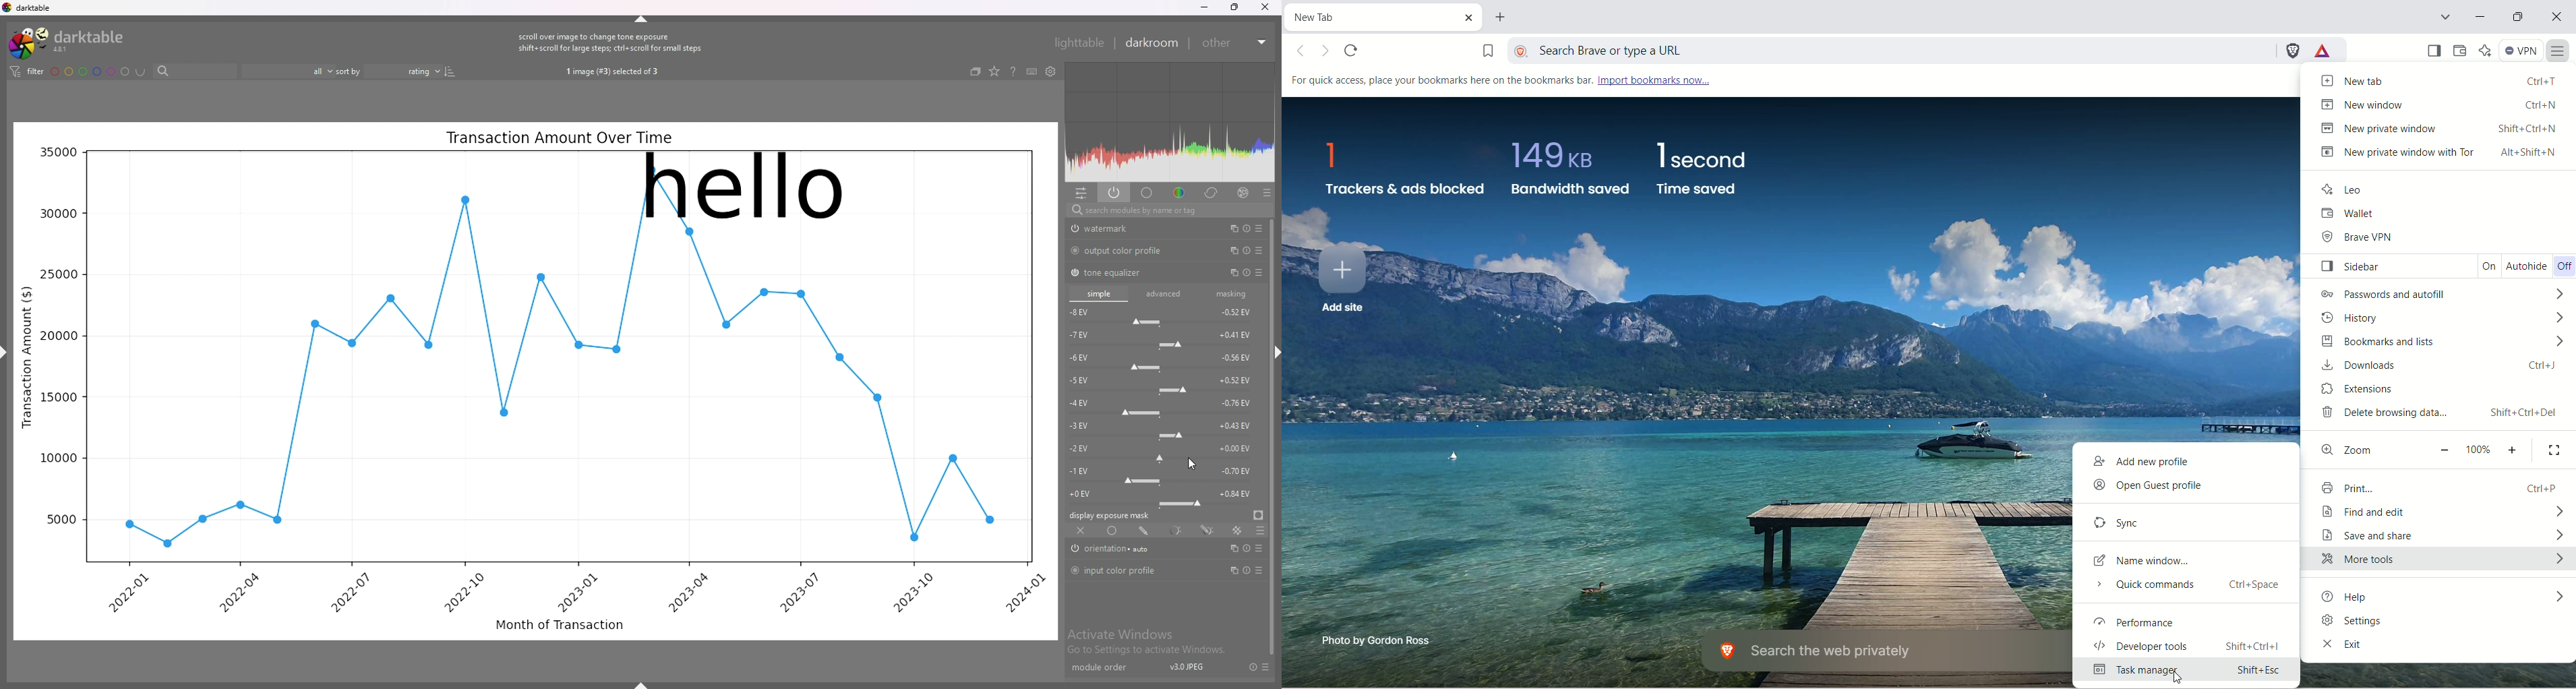 Image resolution: width=2576 pixels, height=700 pixels. What do you see at coordinates (57, 152) in the screenshot?
I see `35000` at bounding box center [57, 152].